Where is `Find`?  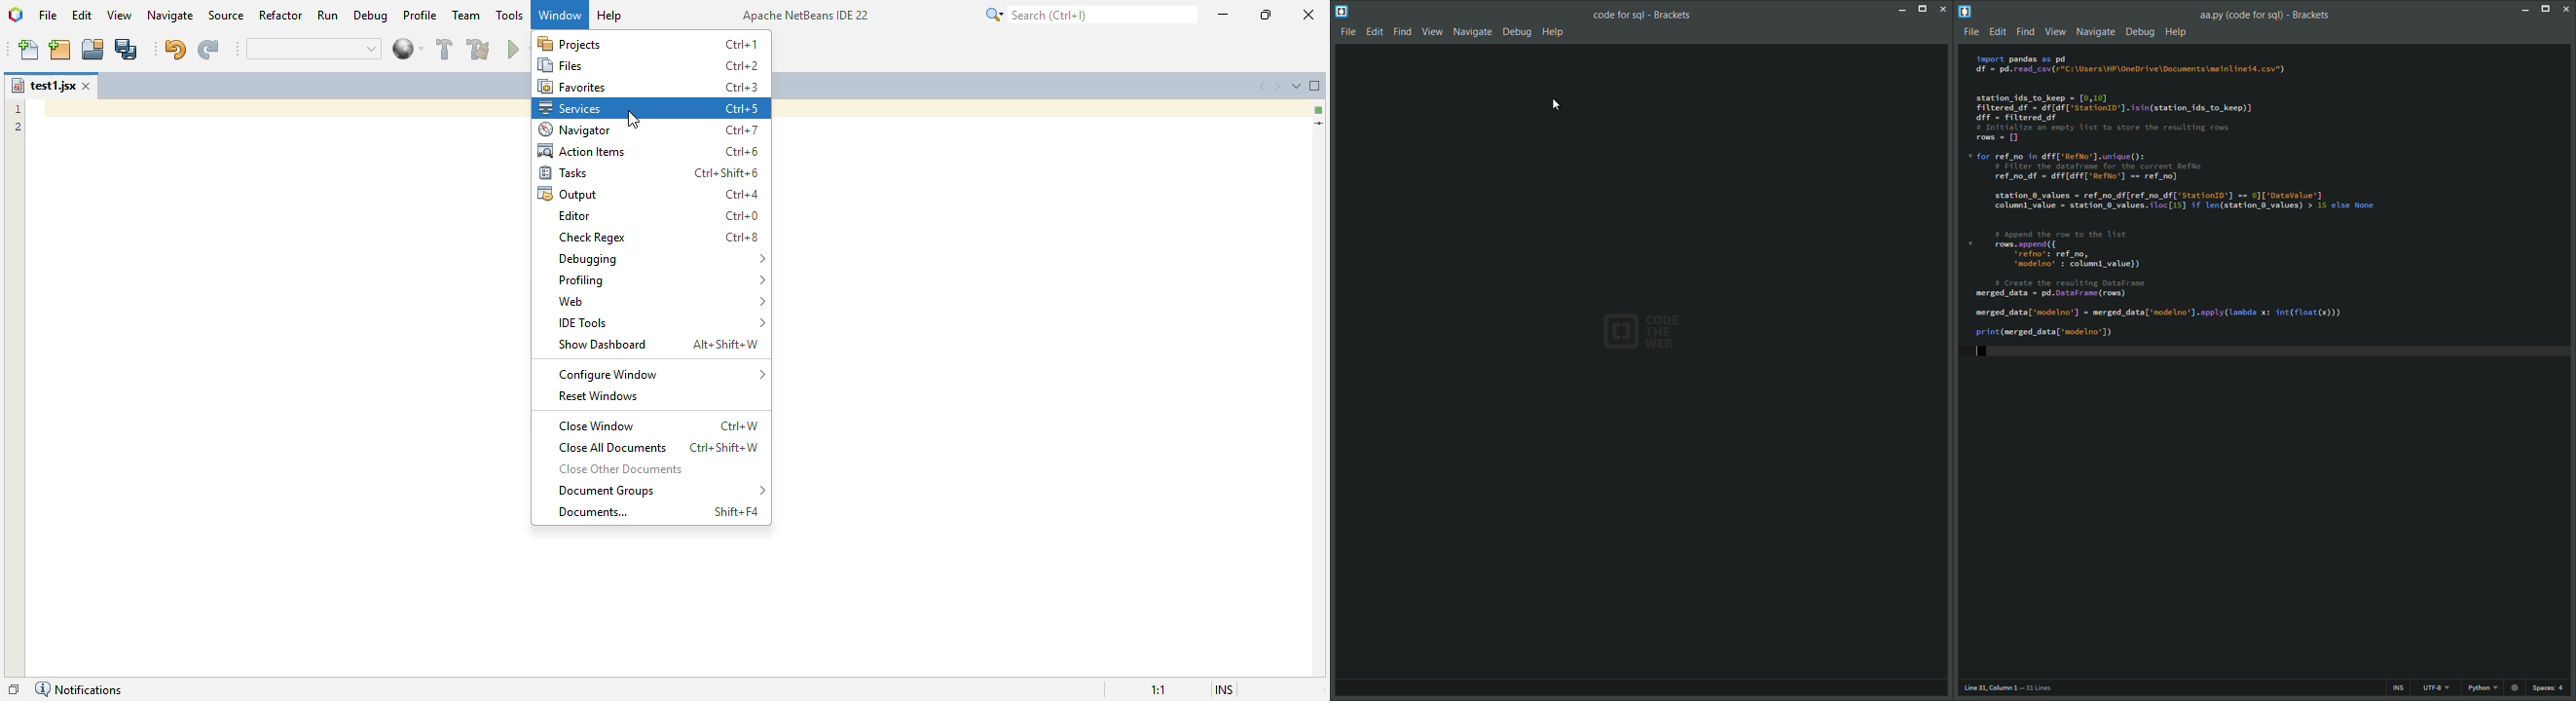 Find is located at coordinates (1404, 31).